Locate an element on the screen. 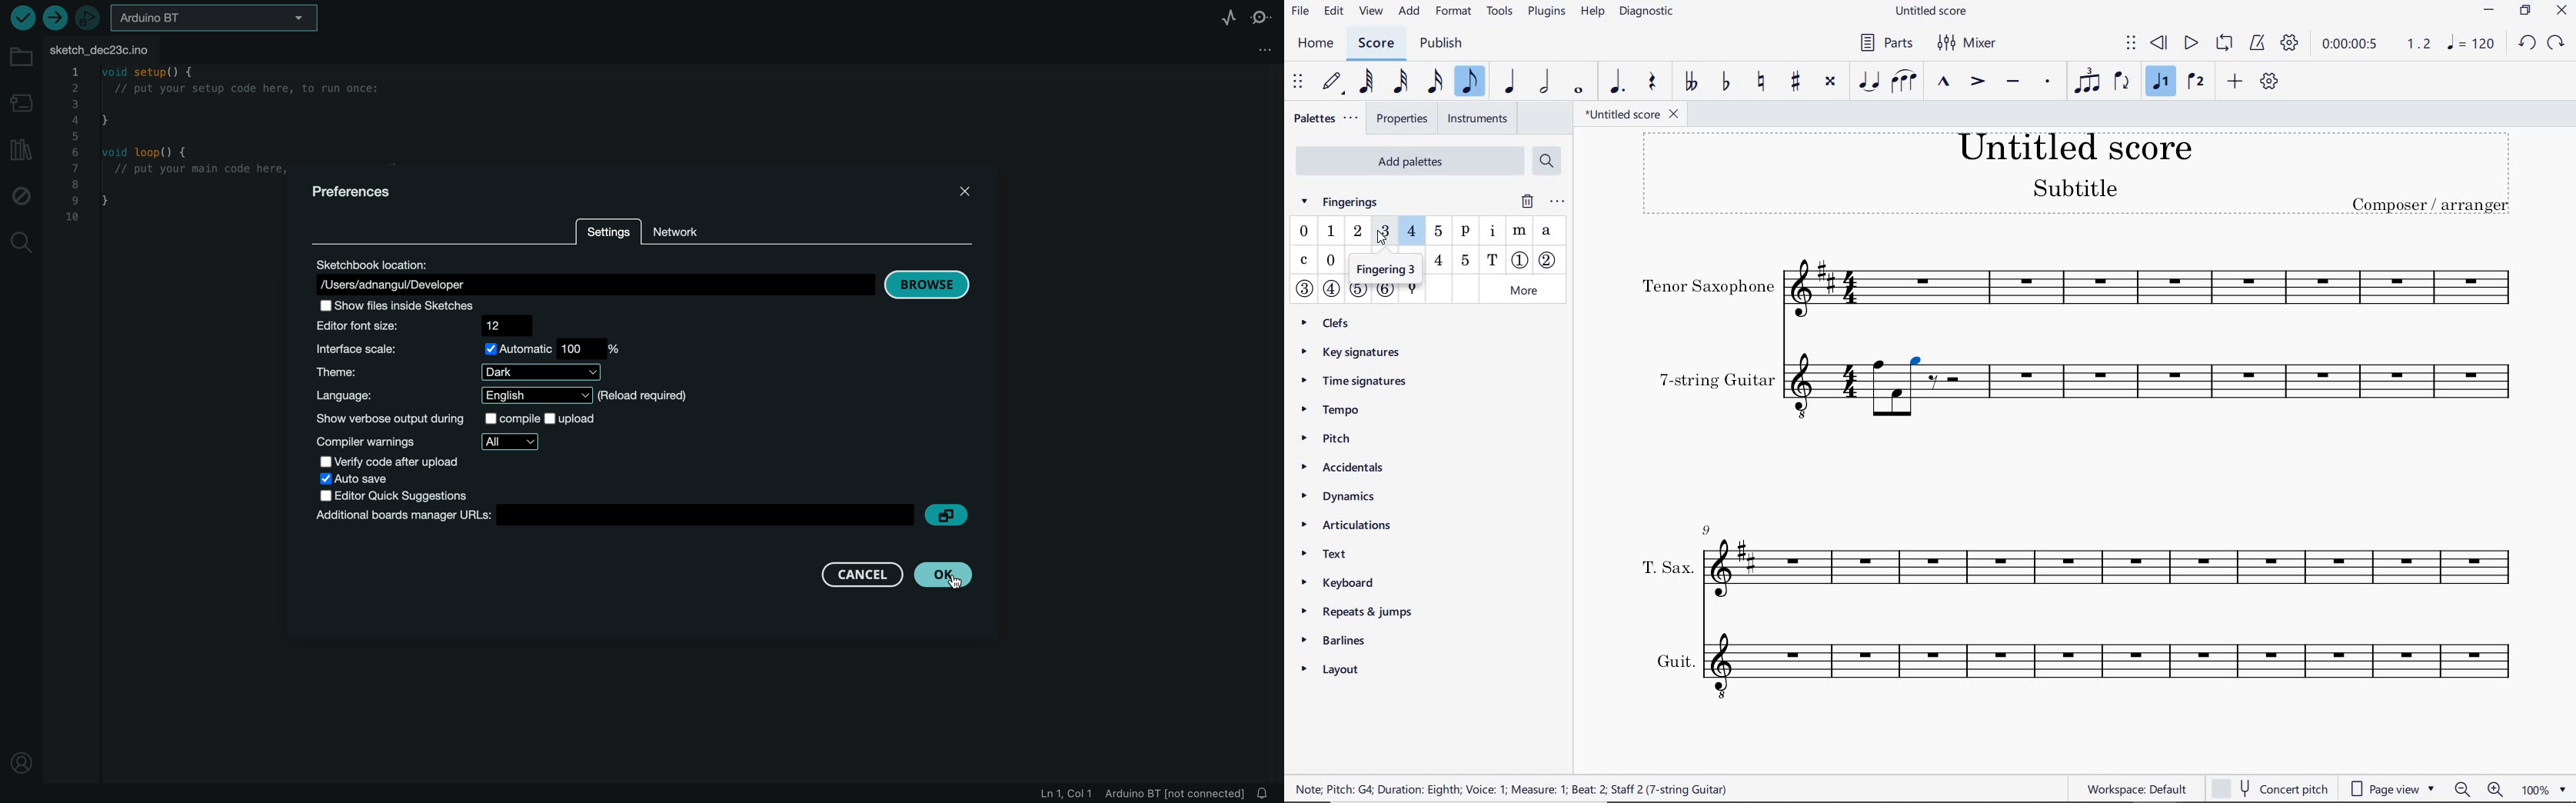 This screenshot has width=2576, height=812. DYNAMICS is located at coordinates (1346, 498).